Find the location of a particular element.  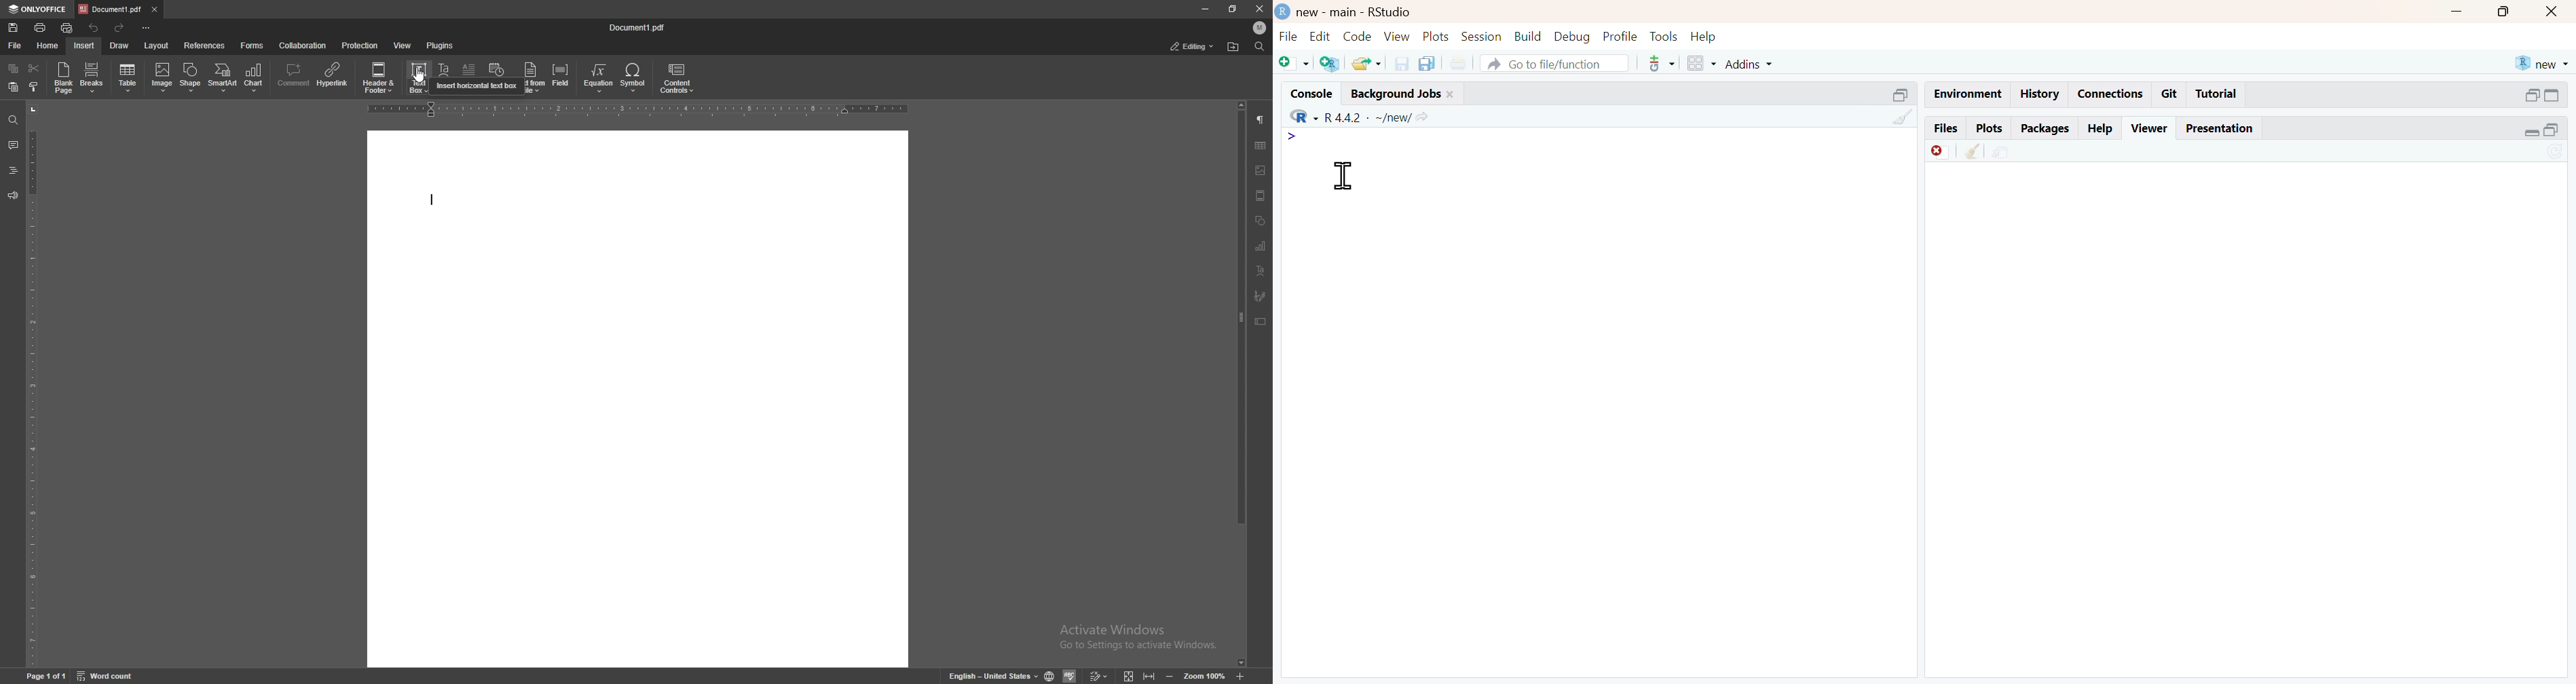

file is located at coordinates (15, 46).